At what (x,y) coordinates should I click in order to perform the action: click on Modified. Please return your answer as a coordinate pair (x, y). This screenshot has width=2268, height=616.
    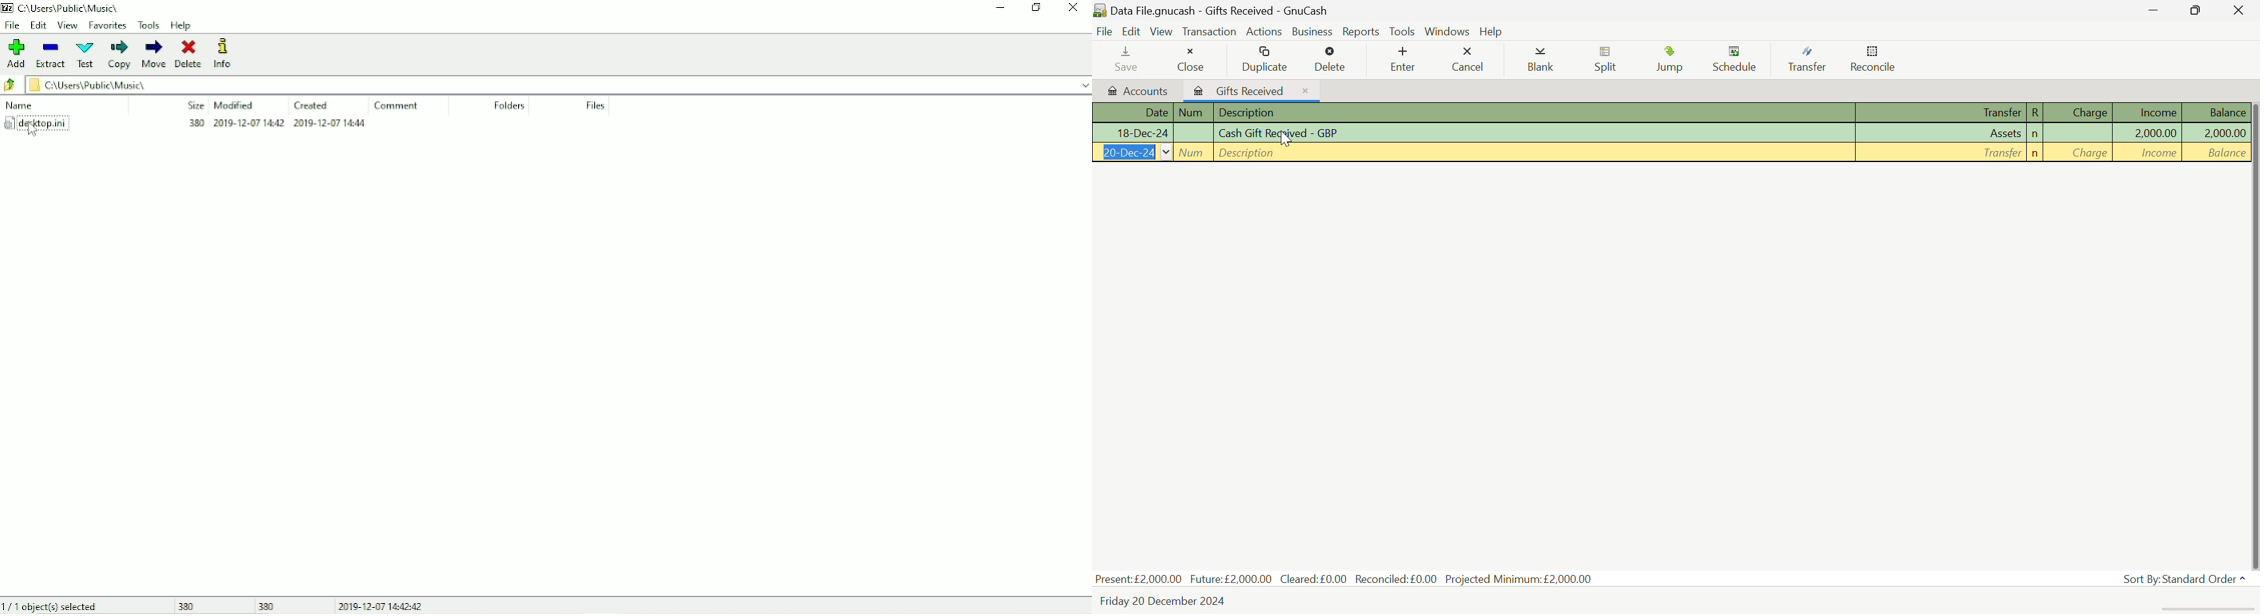
    Looking at the image, I should click on (234, 105).